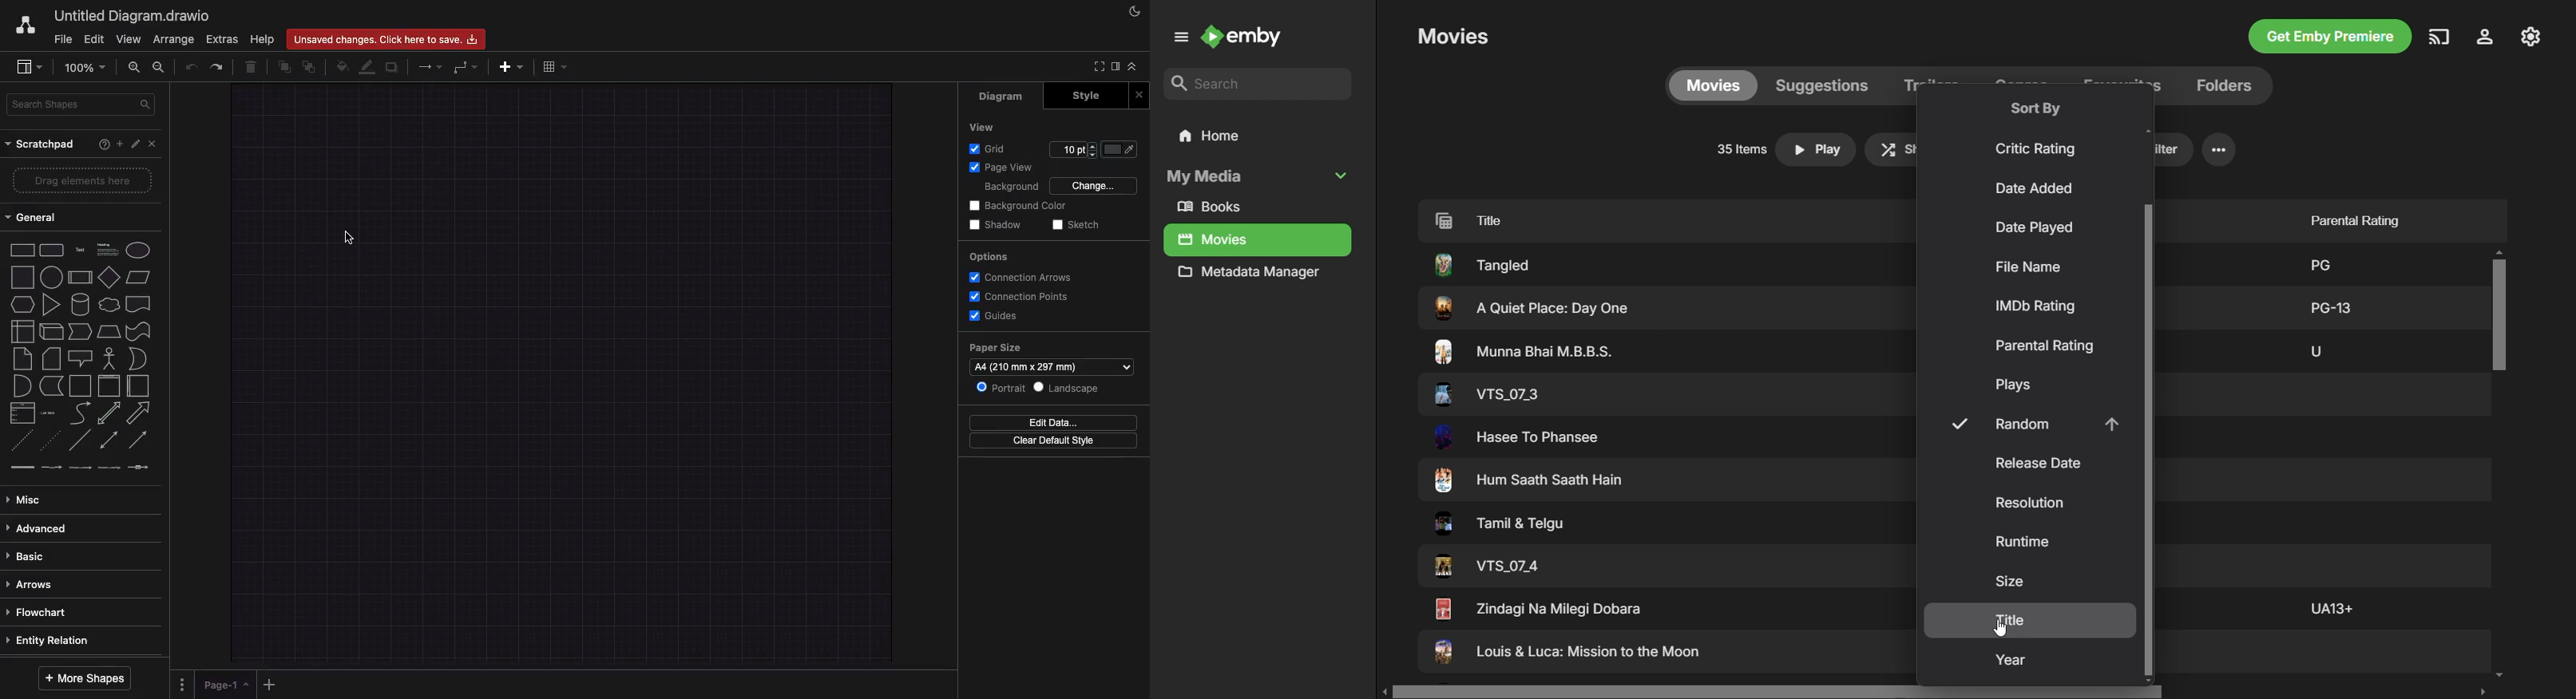  I want to click on Redo, so click(217, 66).